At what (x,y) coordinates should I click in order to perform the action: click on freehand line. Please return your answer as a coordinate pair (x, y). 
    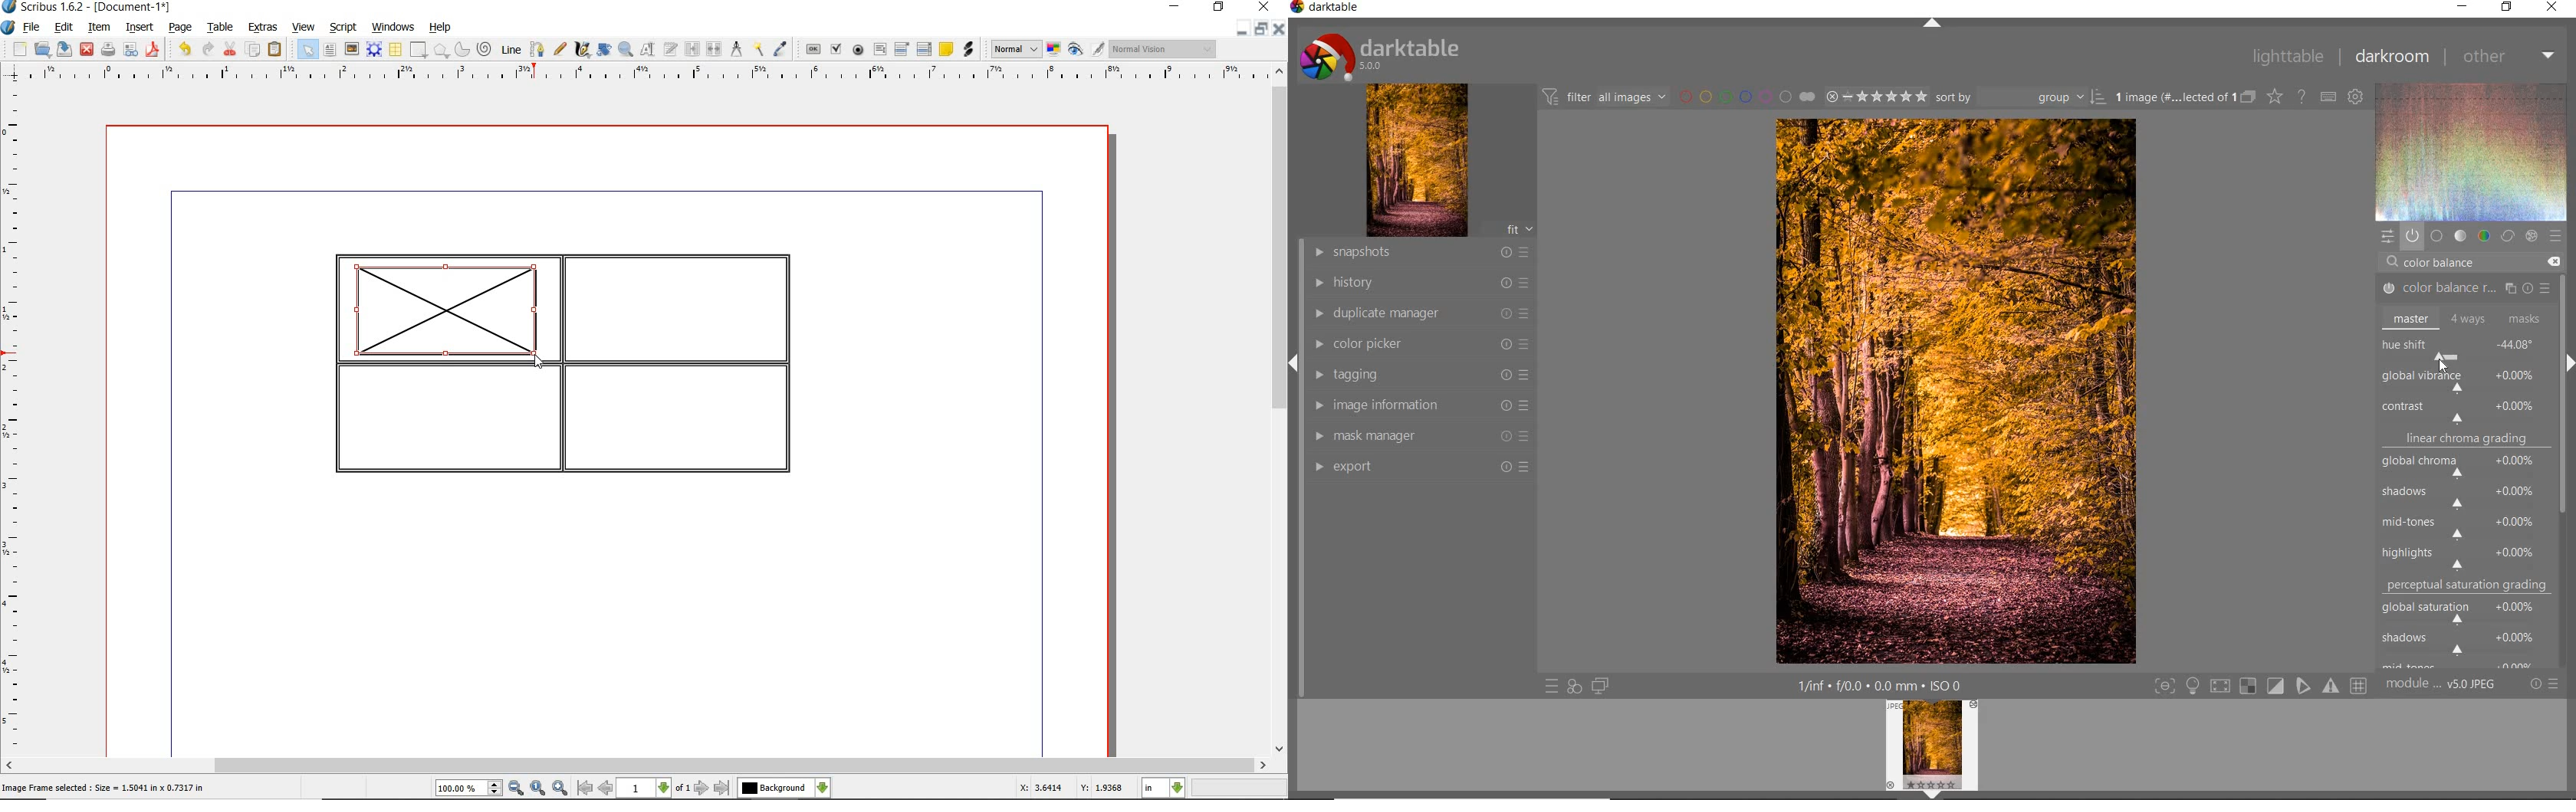
    Looking at the image, I should click on (561, 50).